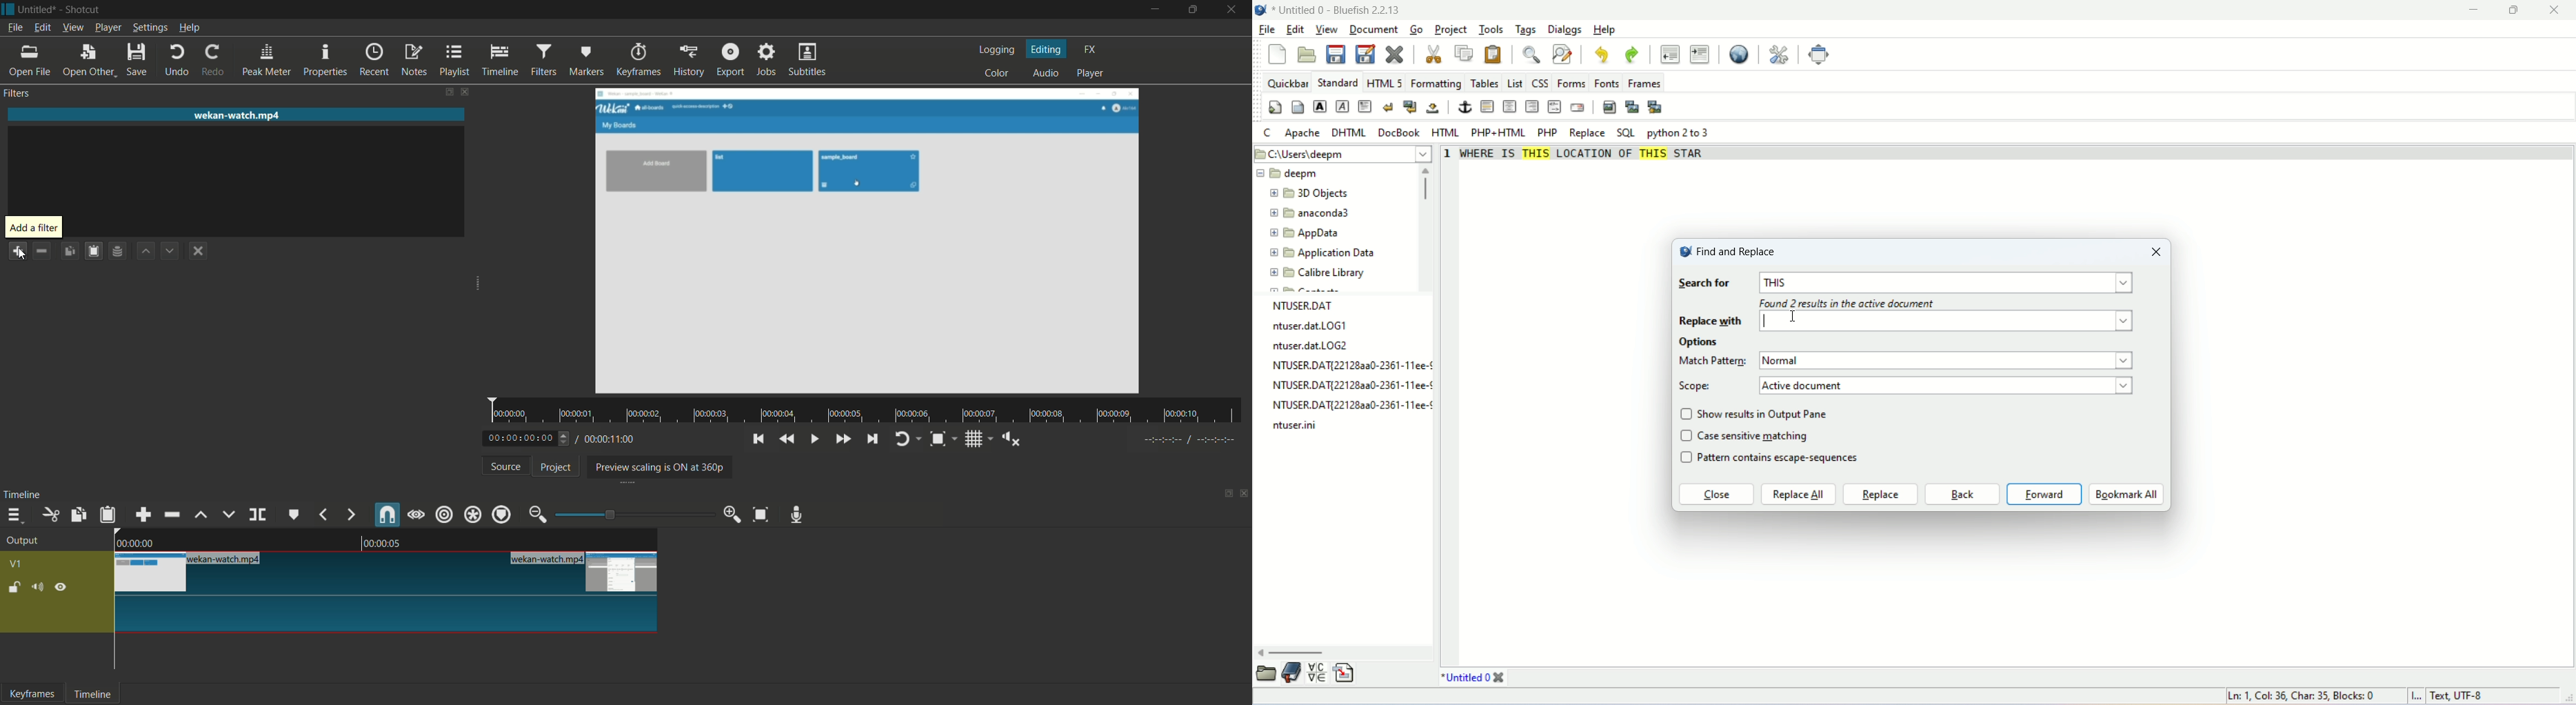  Describe the element at coordinates (1298, 108) in the screenshot. I see `body` at that location.